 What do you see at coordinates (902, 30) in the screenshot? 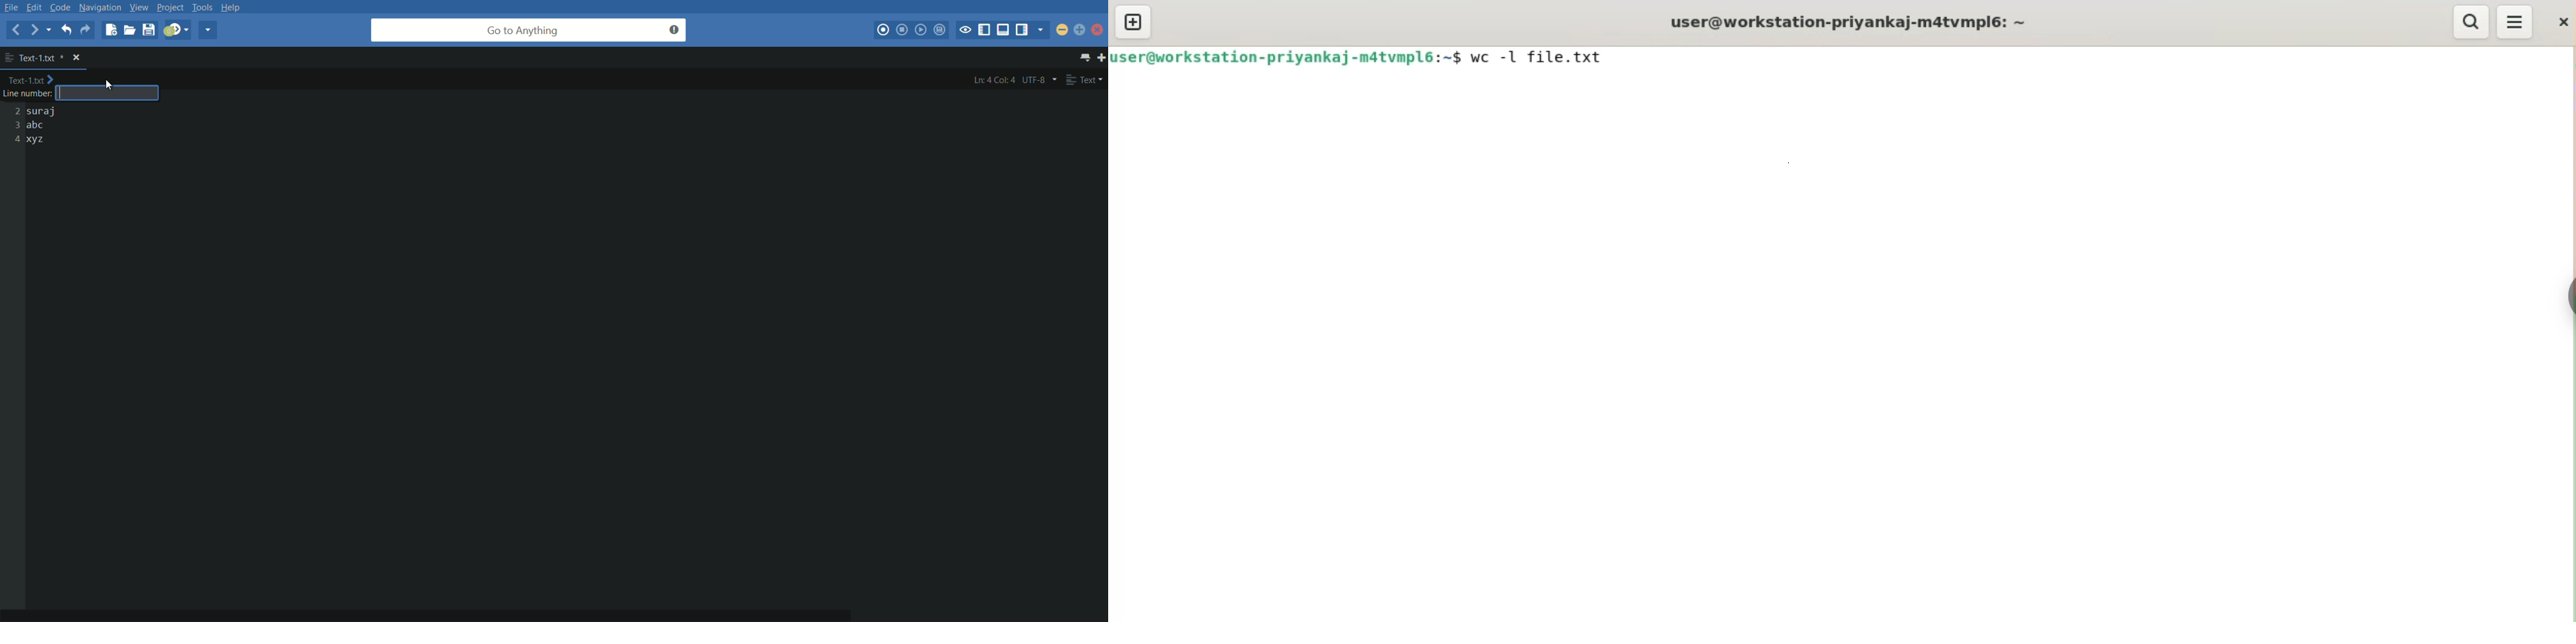
I see `stop macro` at bounding box center [902, 30].